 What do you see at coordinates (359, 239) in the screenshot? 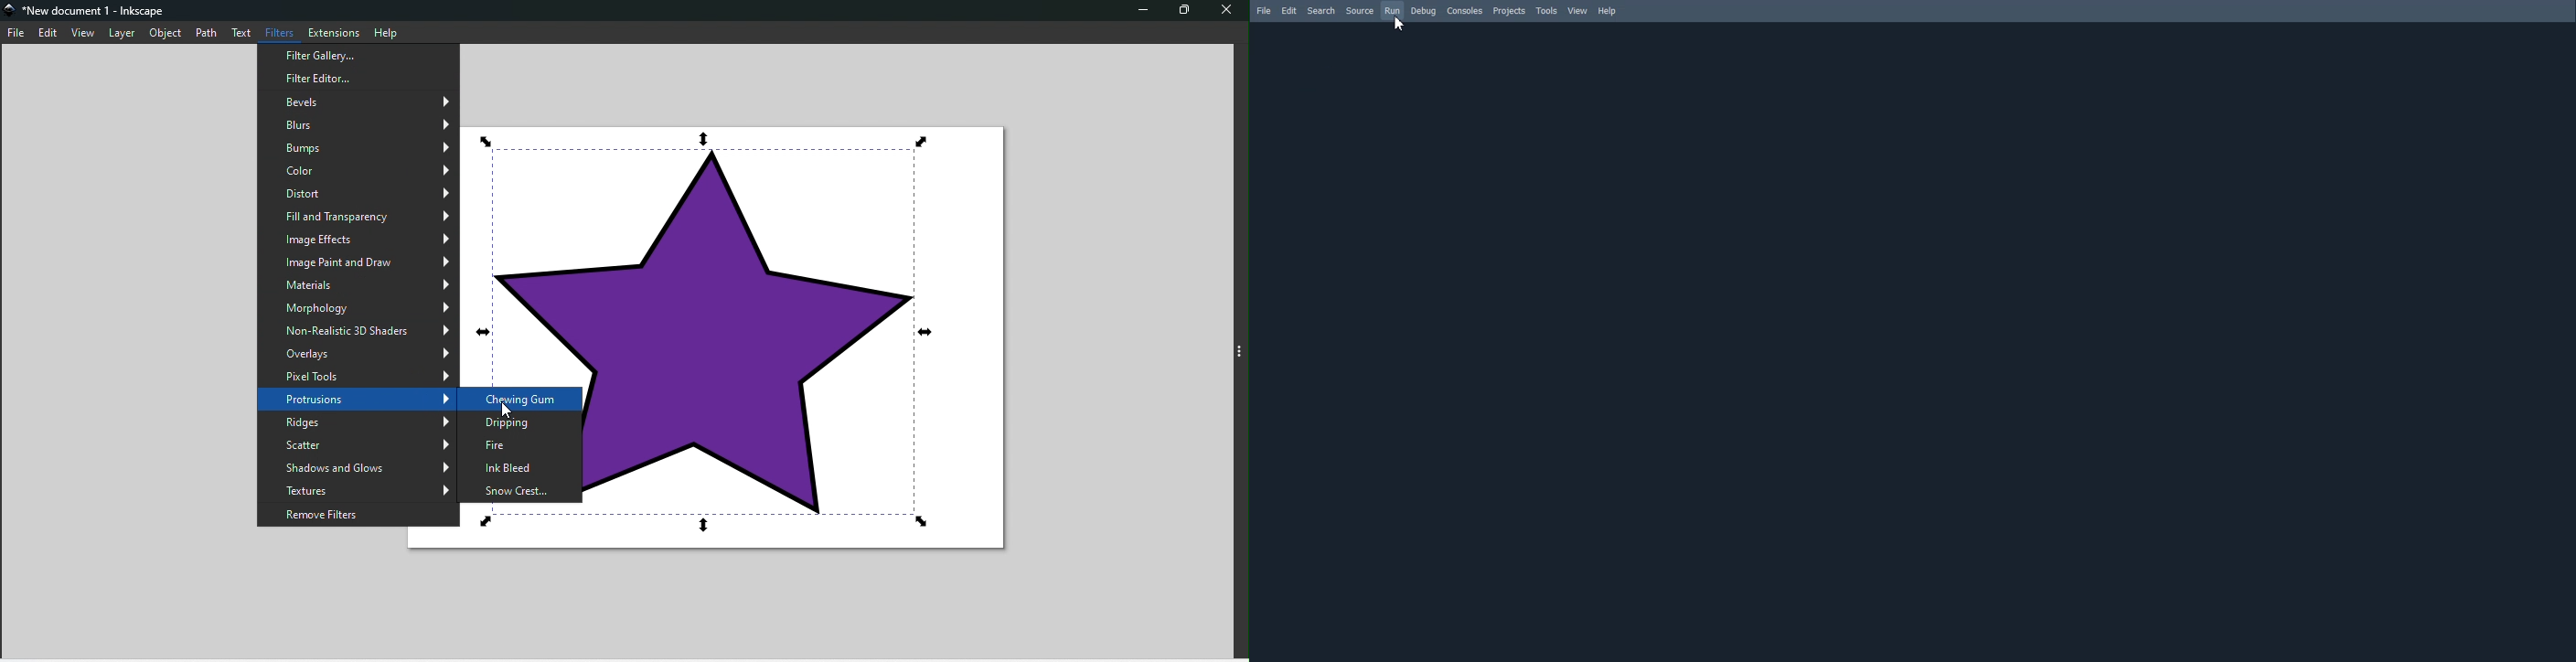
I see `Image effects` at bounding box center [359, 239].